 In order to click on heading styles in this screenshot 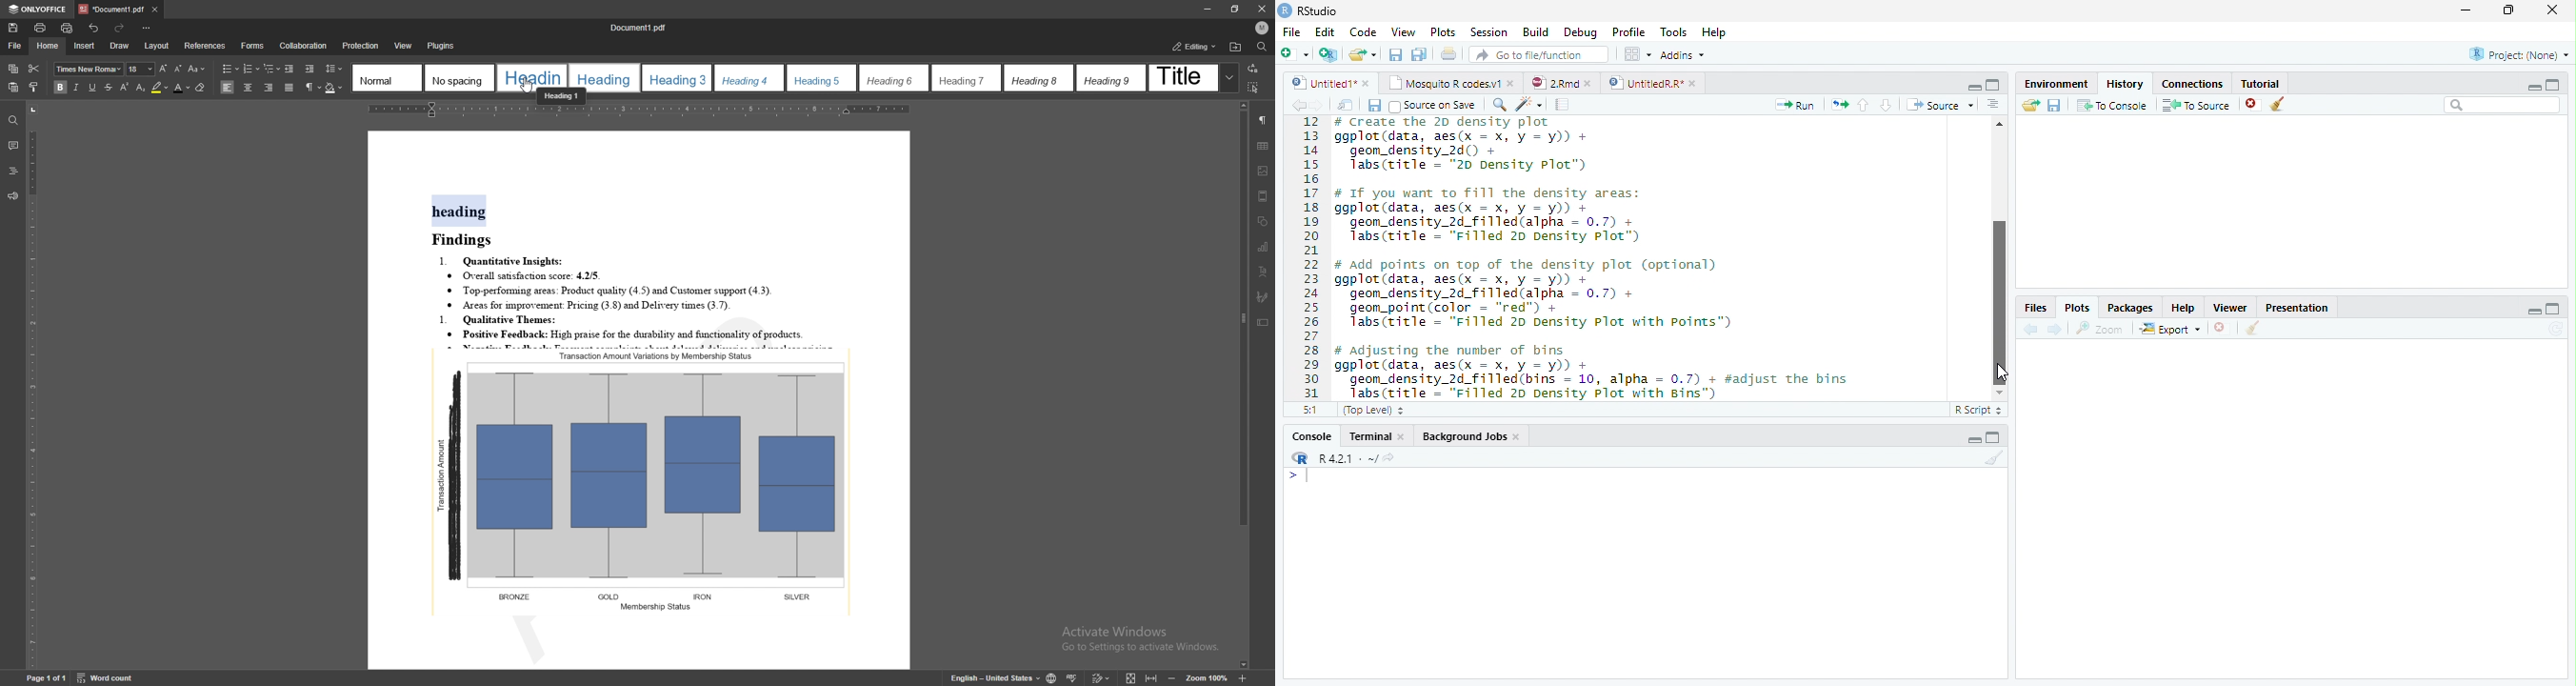, I will do `click(786, 77)`.